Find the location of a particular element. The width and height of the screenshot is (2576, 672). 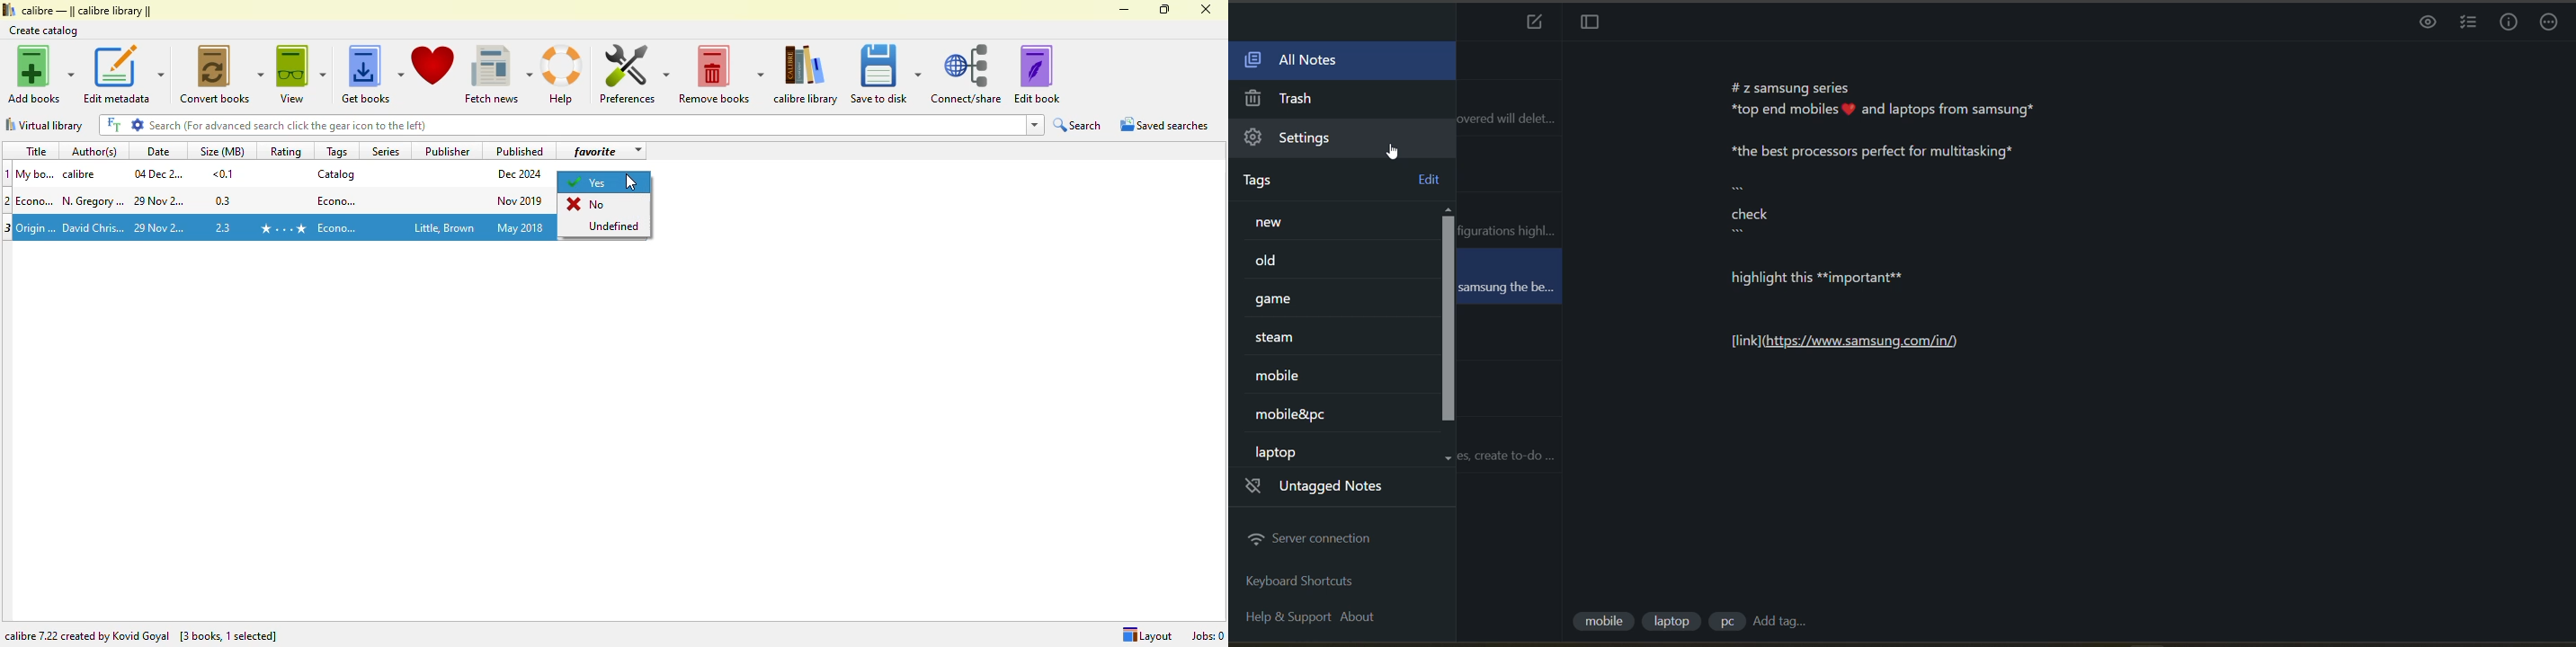

virtual library is located at coordinates (44, 125).